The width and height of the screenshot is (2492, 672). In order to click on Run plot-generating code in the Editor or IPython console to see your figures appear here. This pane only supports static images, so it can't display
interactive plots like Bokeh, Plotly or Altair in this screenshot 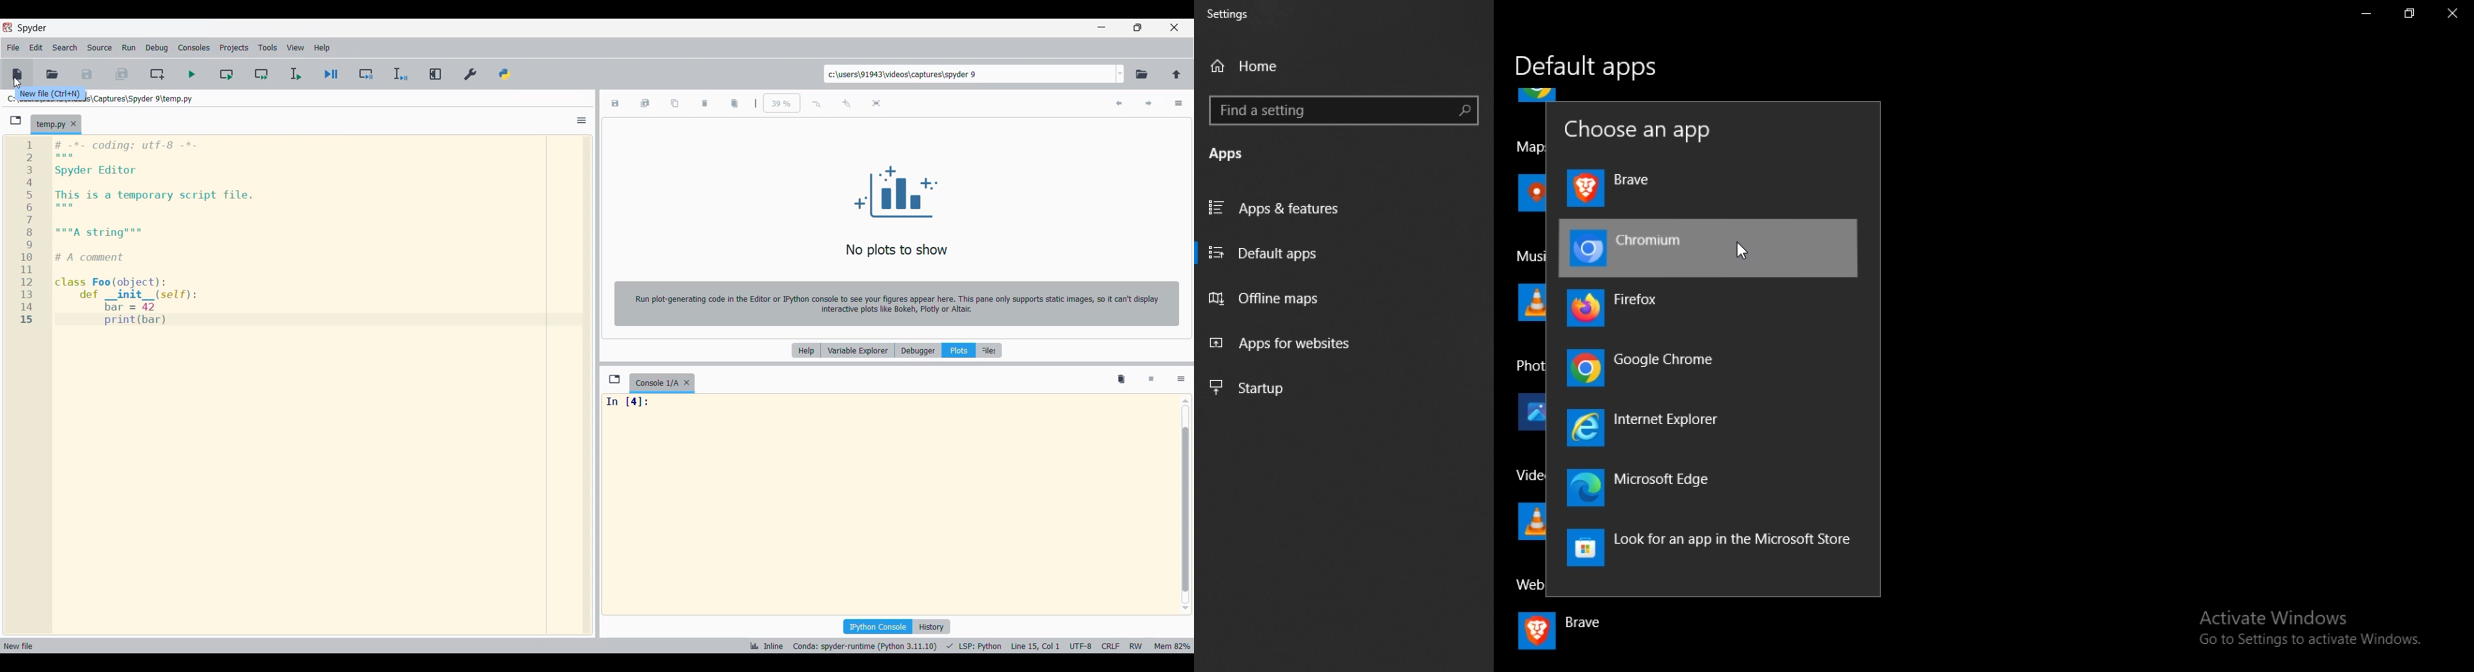, I will do `click(895, 304)`.